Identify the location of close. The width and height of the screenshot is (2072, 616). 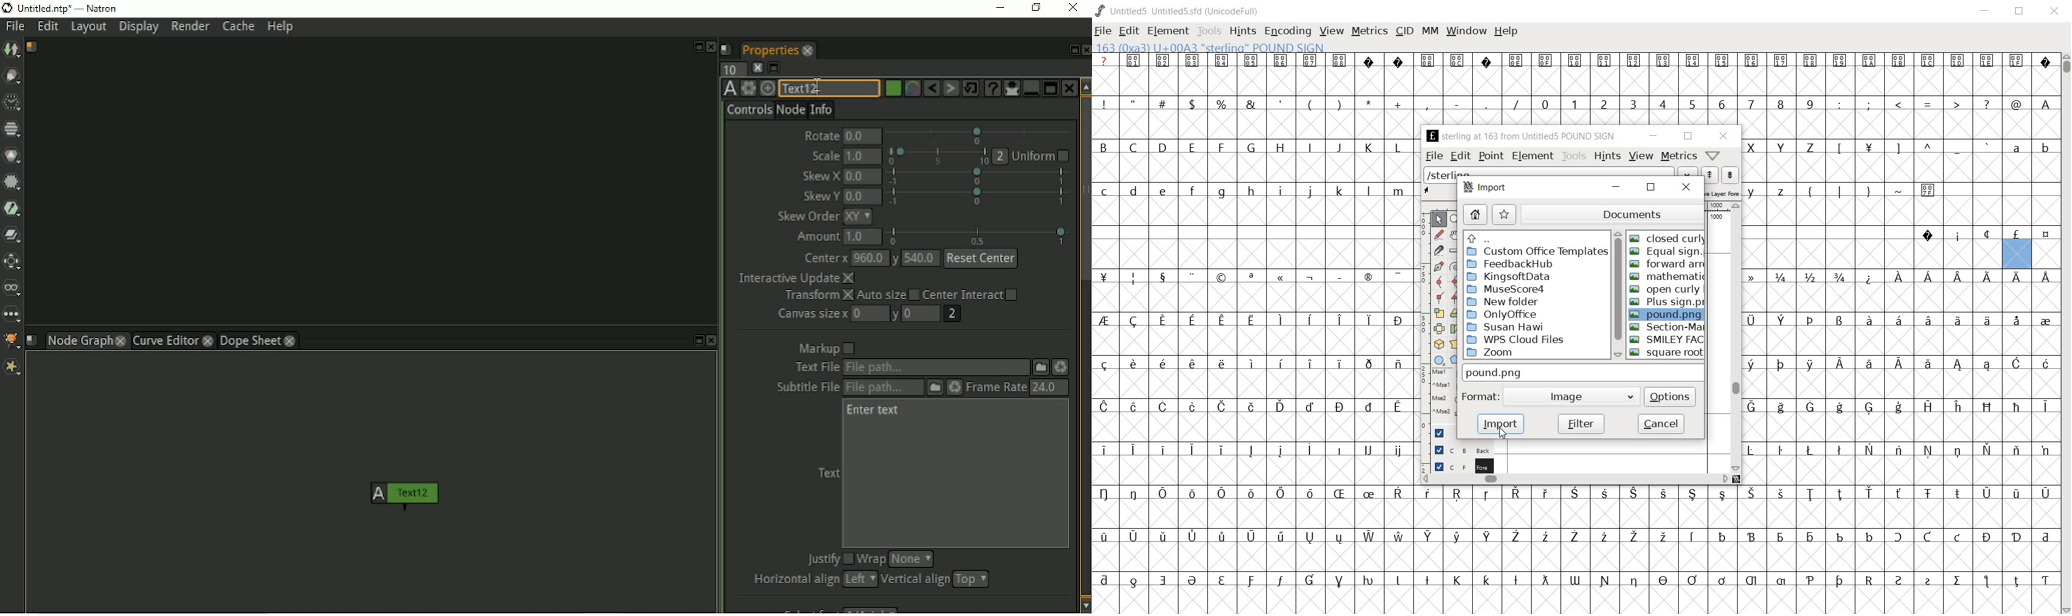
(1722, 136).